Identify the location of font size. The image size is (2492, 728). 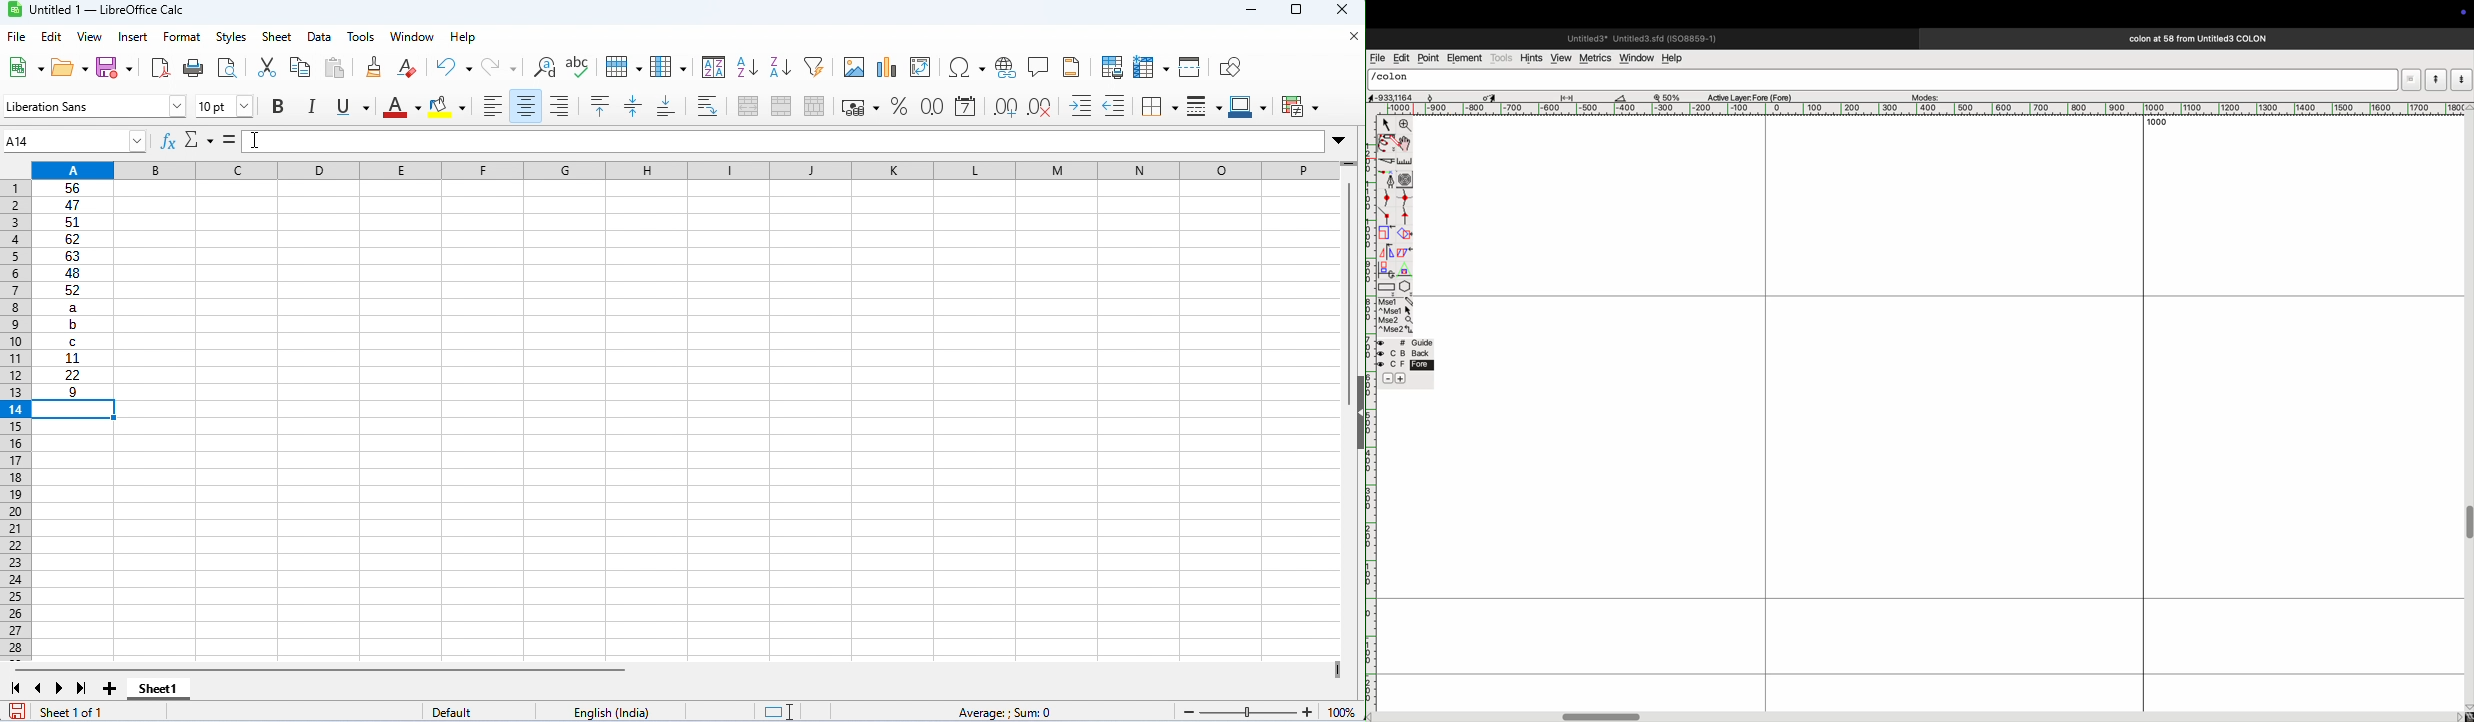
(225, 106).